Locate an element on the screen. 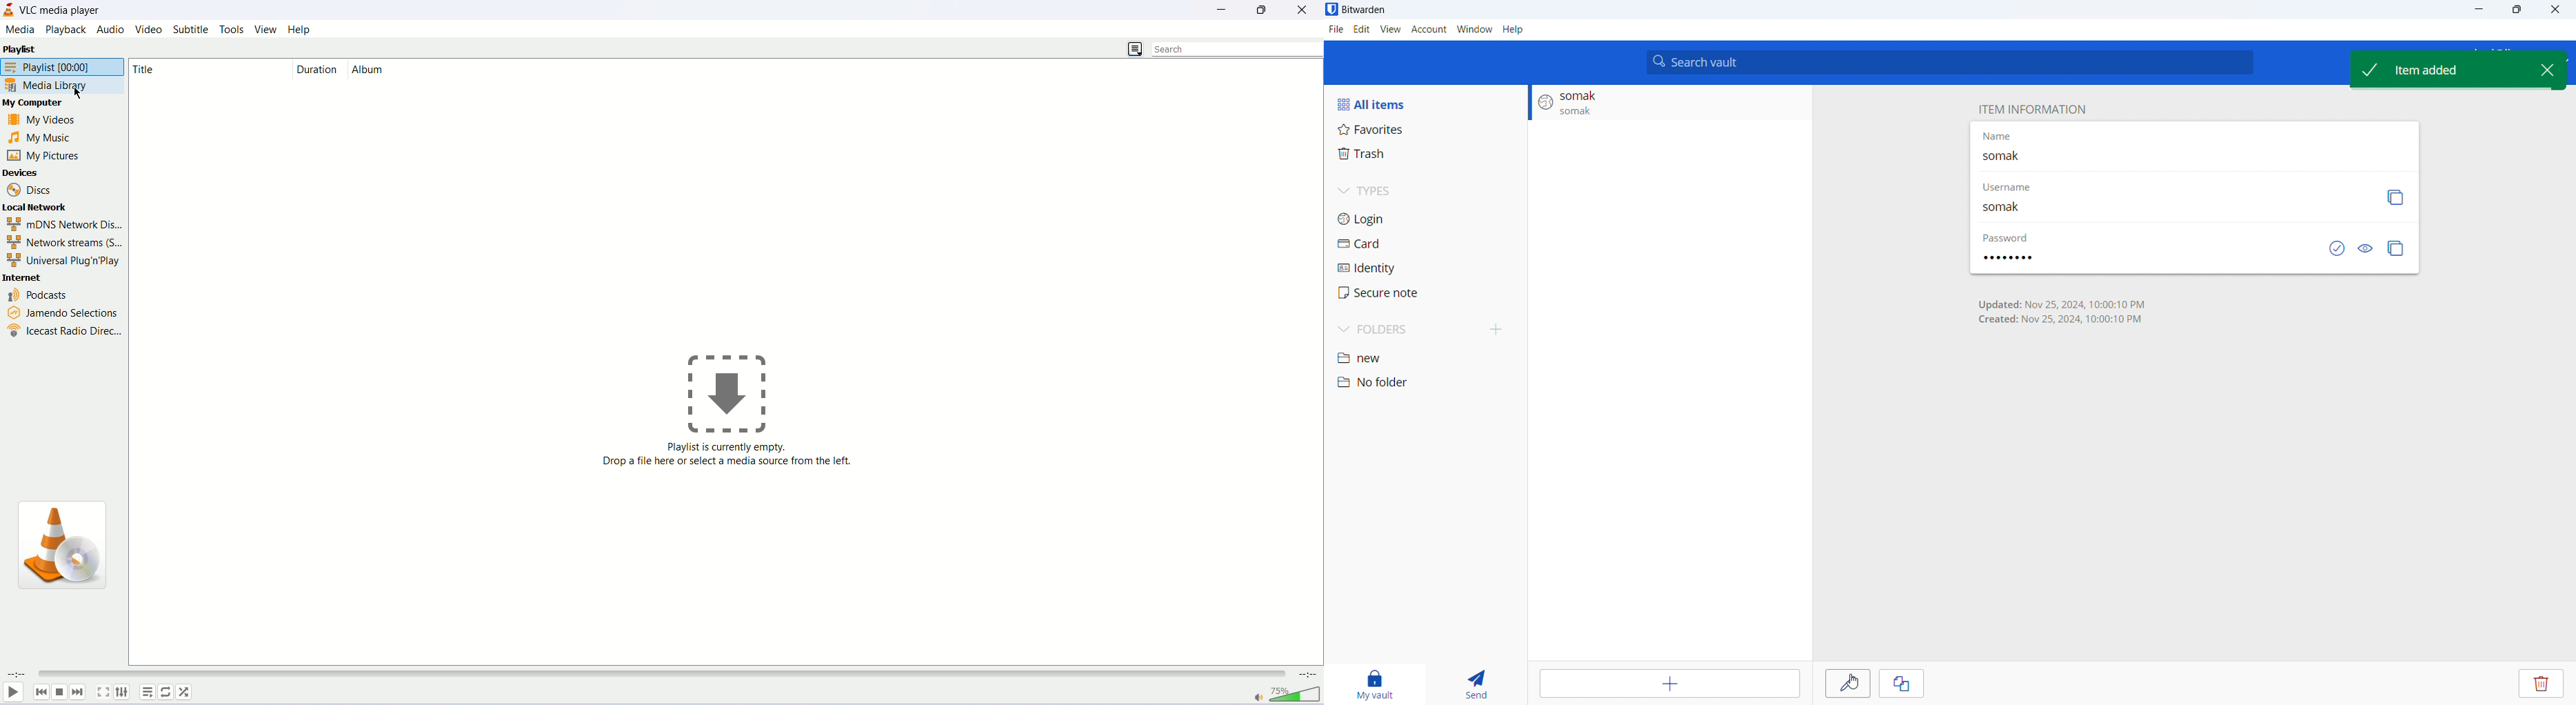 The width and height of the screenshot is (2576, 728). name is located at coordinates (2195, 159).